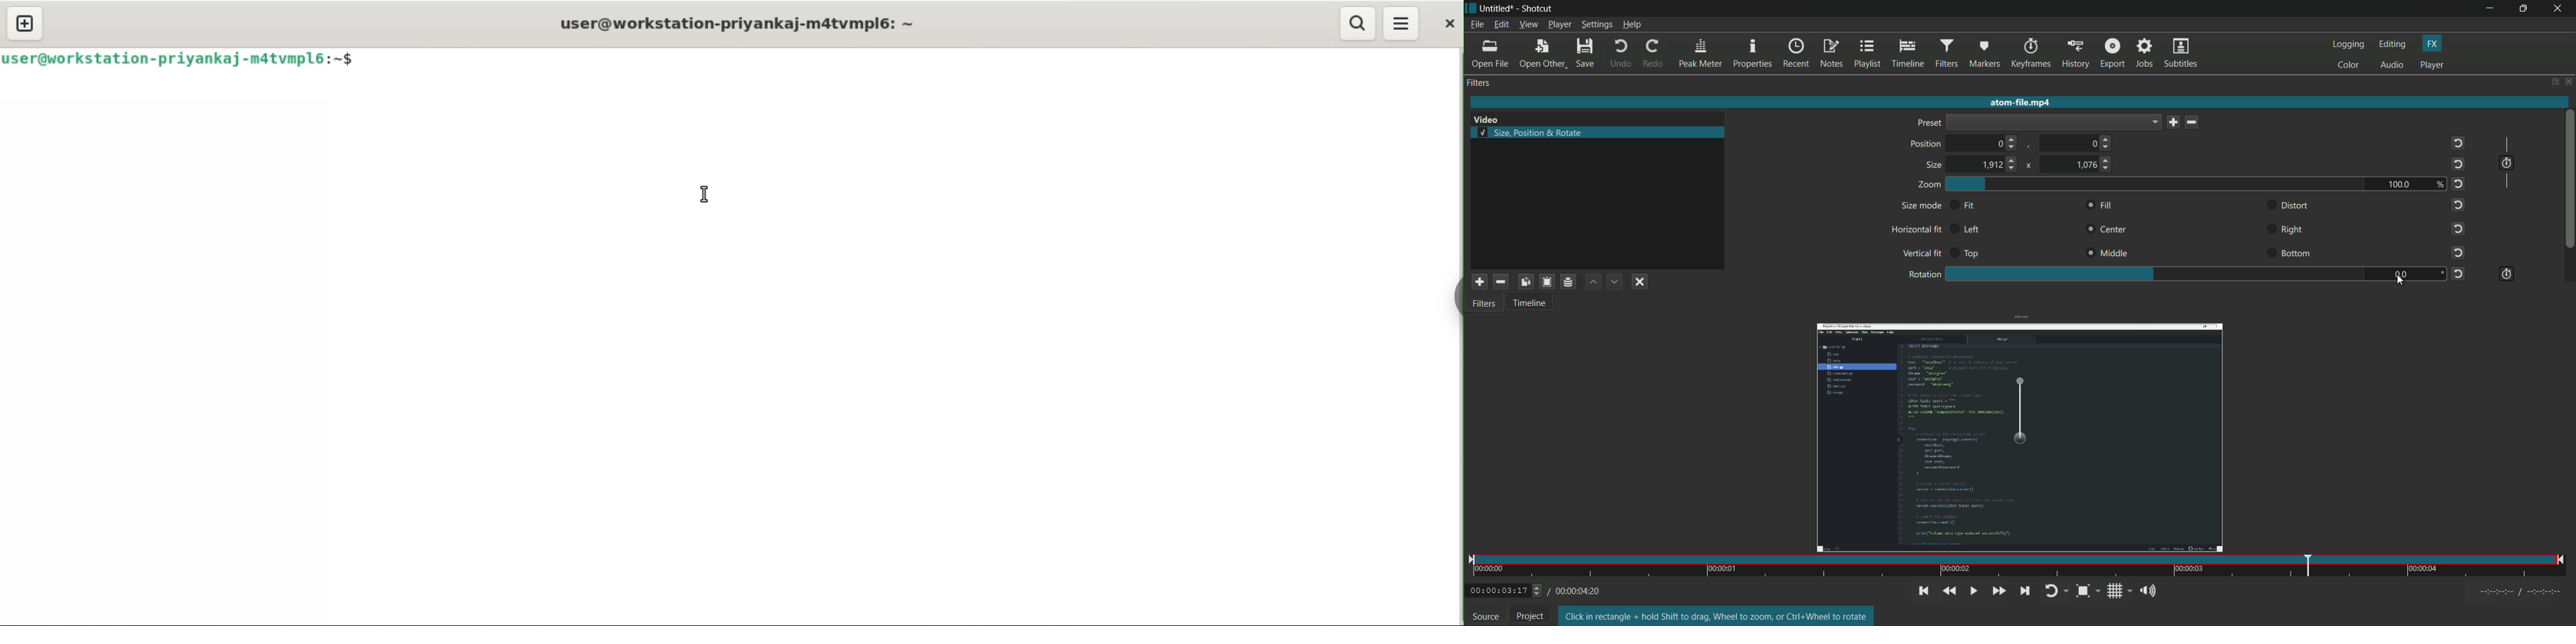 This screenshot has width=2576, height=644. I want to click on save filter set, so click(1567, 283).